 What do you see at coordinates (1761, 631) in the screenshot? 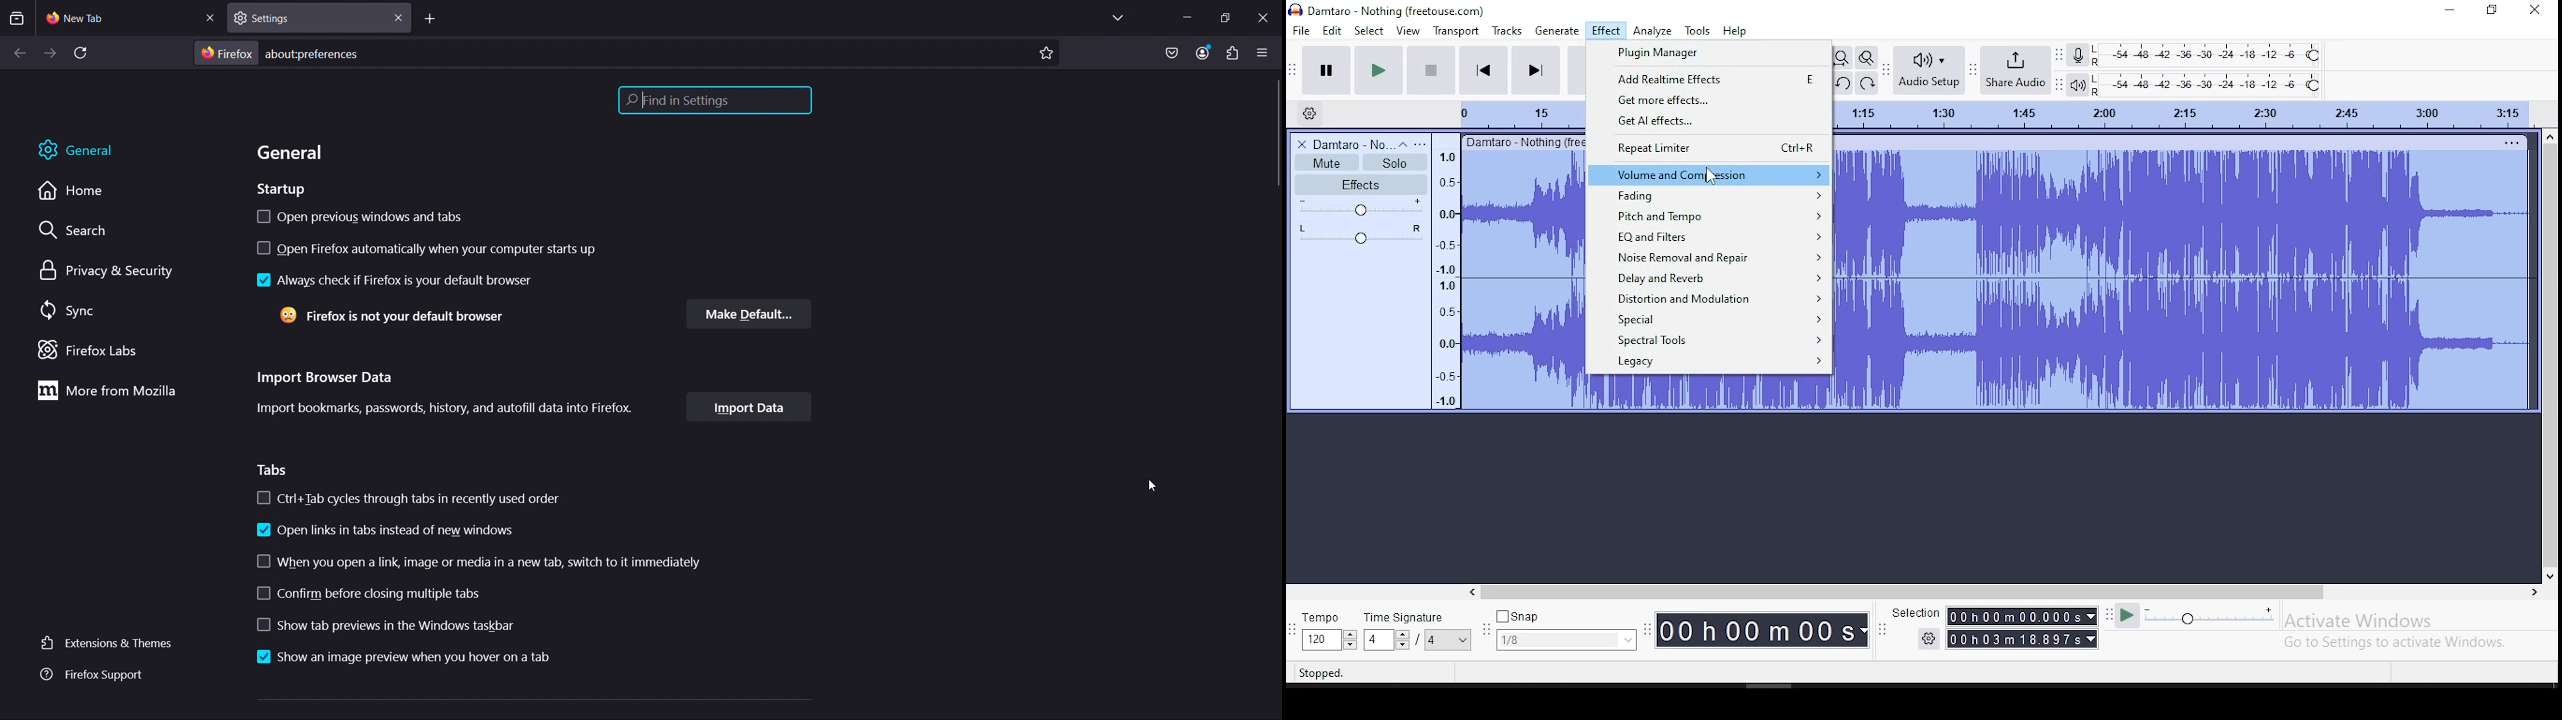
I see `00 h 00 m 00 s` at bounding box center [1761, 631].